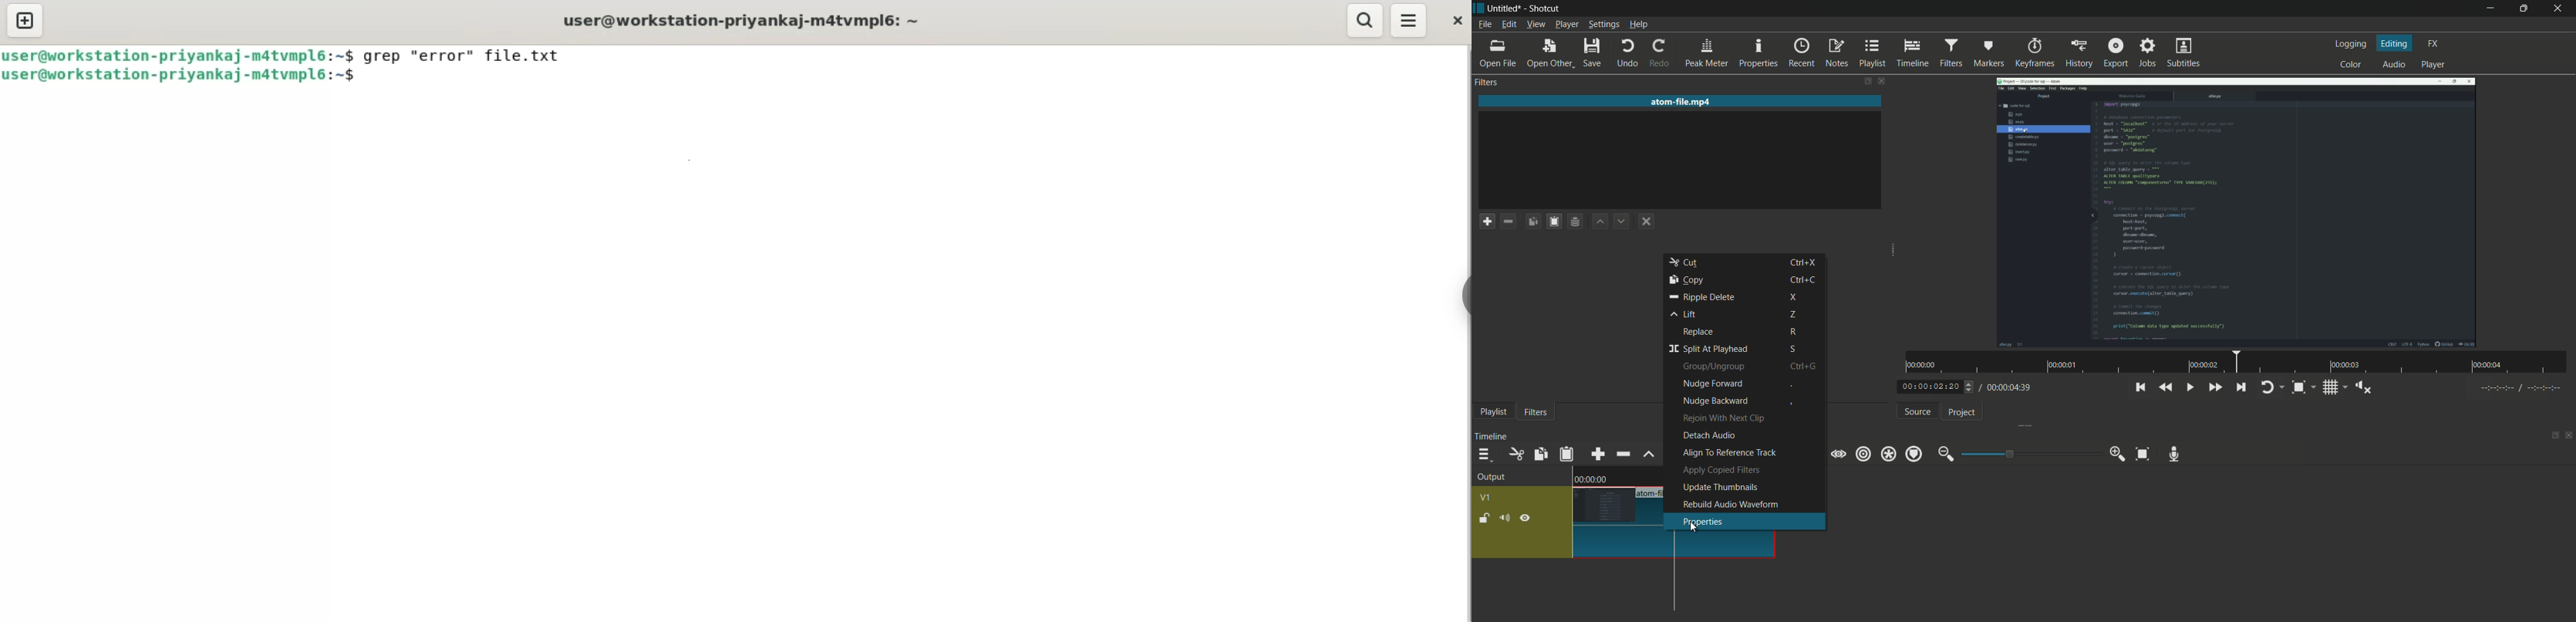 This screenshot has width=2576, height=644. I want to click on quickly play backward, so click(2166, 388).